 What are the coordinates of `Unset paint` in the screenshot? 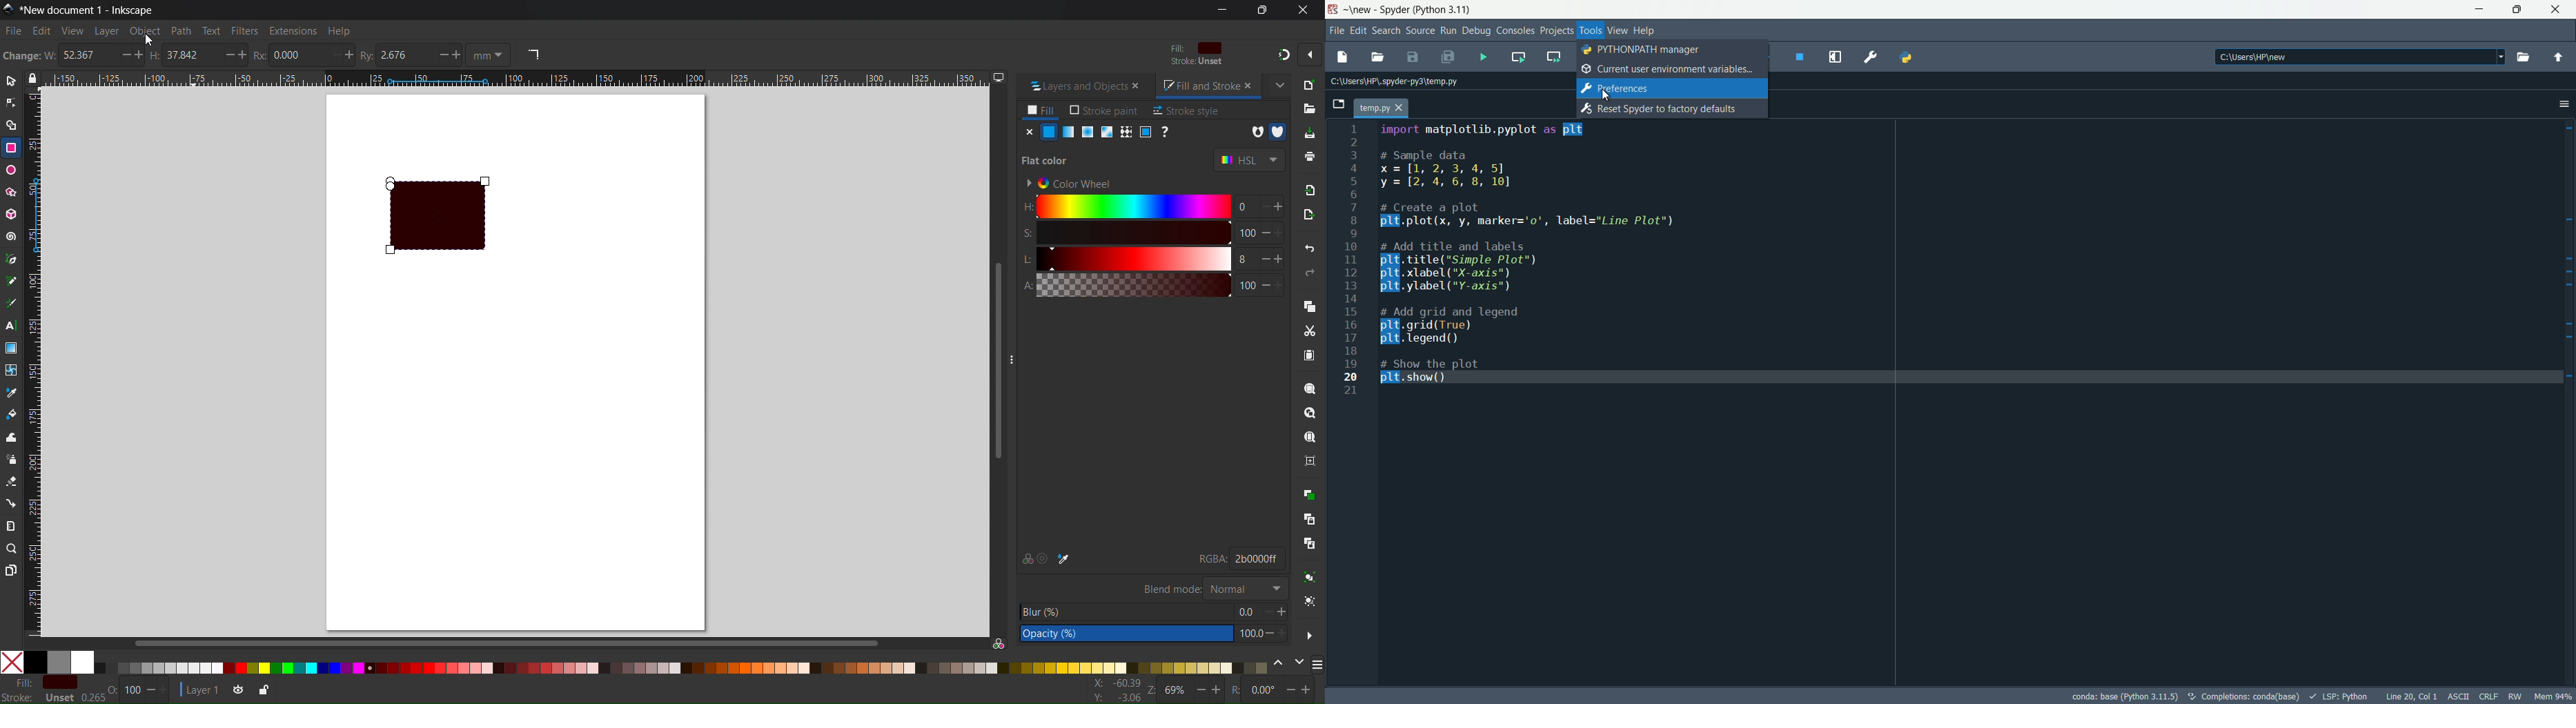 It's located at (1166, 132).